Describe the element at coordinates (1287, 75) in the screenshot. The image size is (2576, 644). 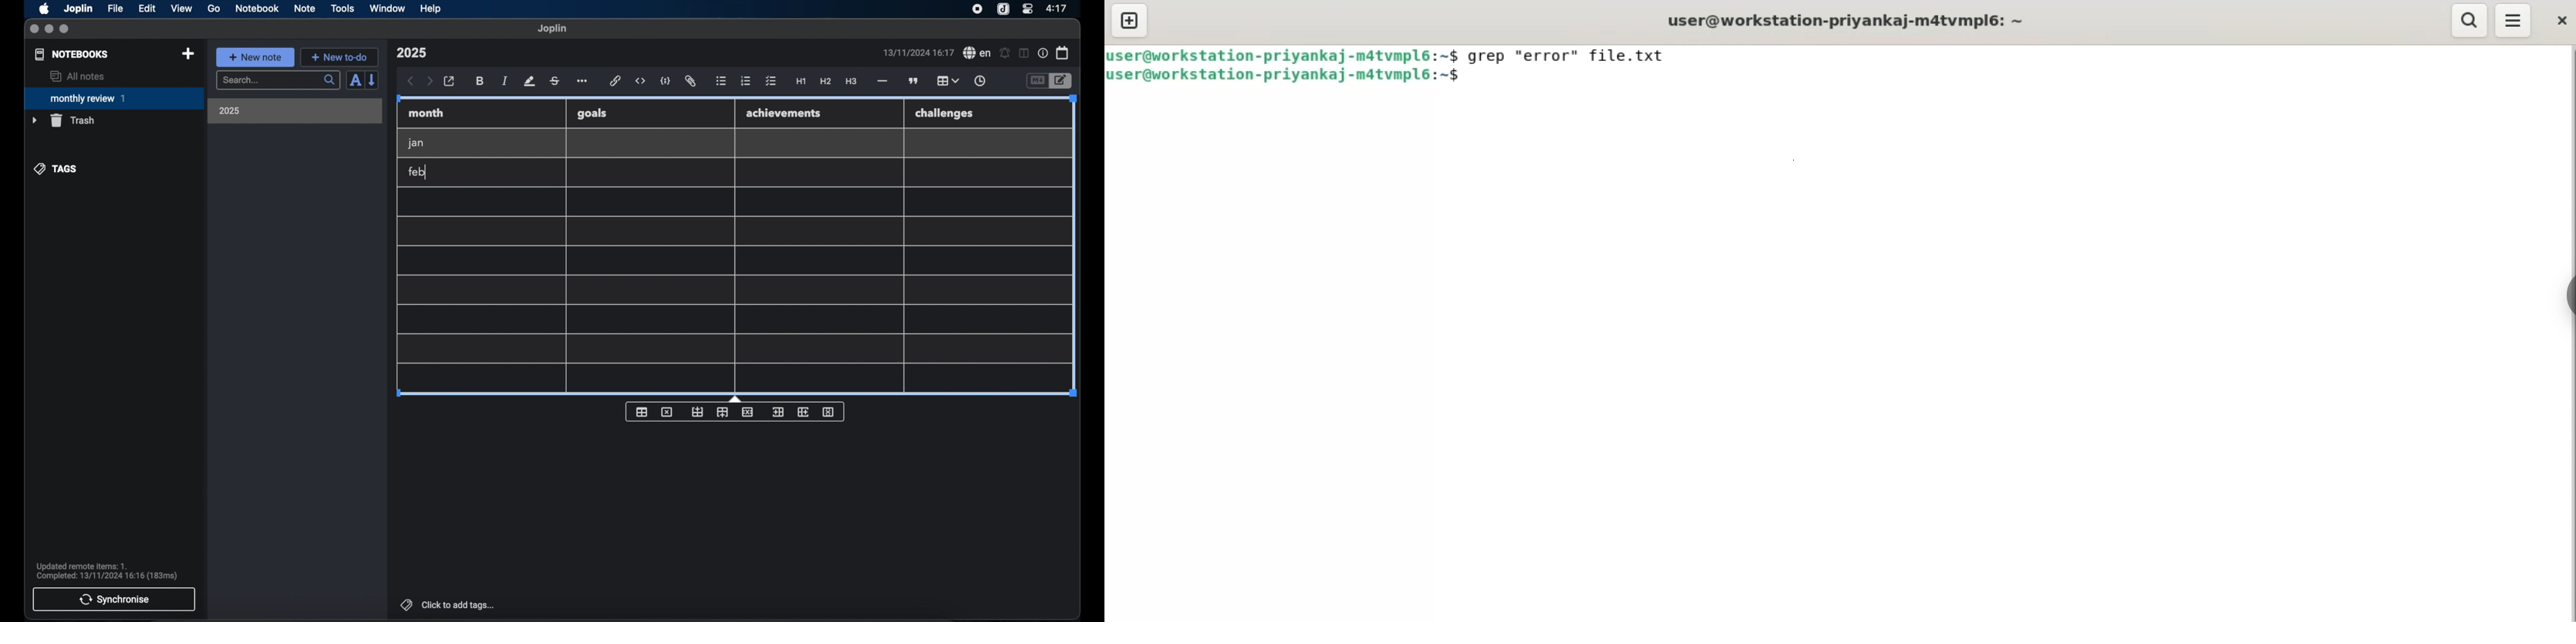
I see `user@workstation-priyankaj-m4tvmpl6: ~$` at that location.